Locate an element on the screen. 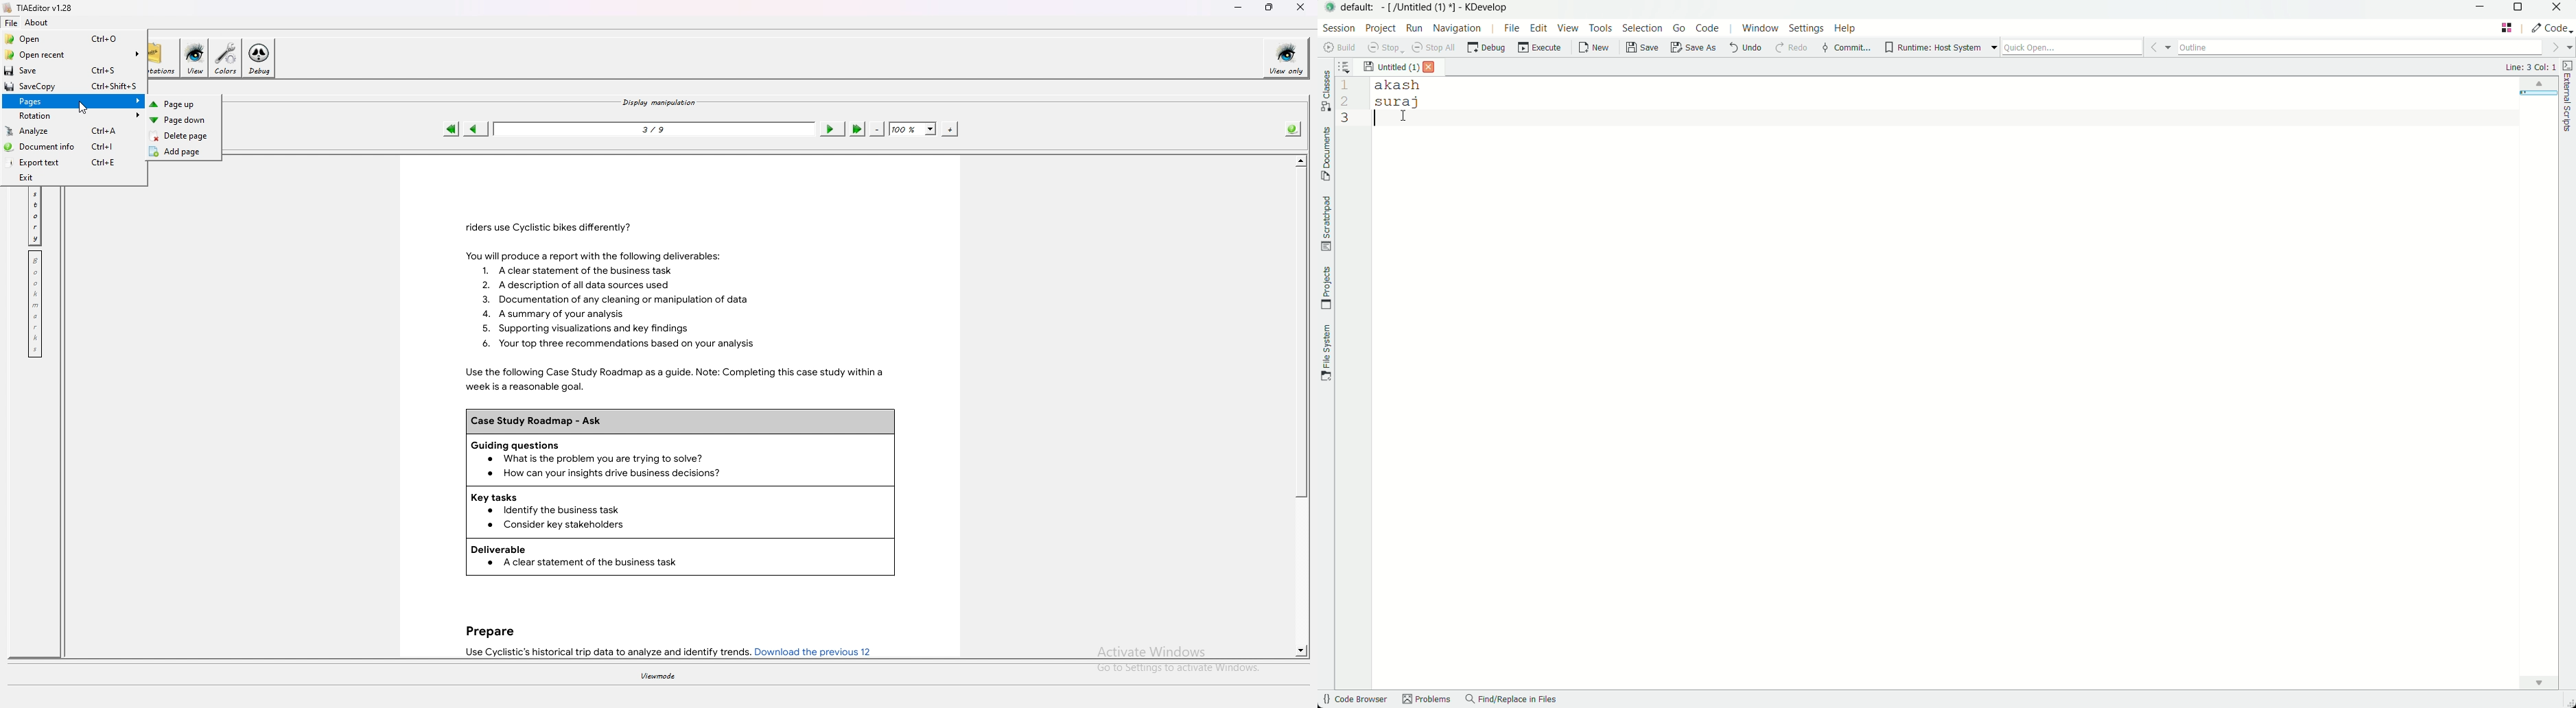 This screenshot has width=2576, height=728. build is located at coordinates (1337, 47).